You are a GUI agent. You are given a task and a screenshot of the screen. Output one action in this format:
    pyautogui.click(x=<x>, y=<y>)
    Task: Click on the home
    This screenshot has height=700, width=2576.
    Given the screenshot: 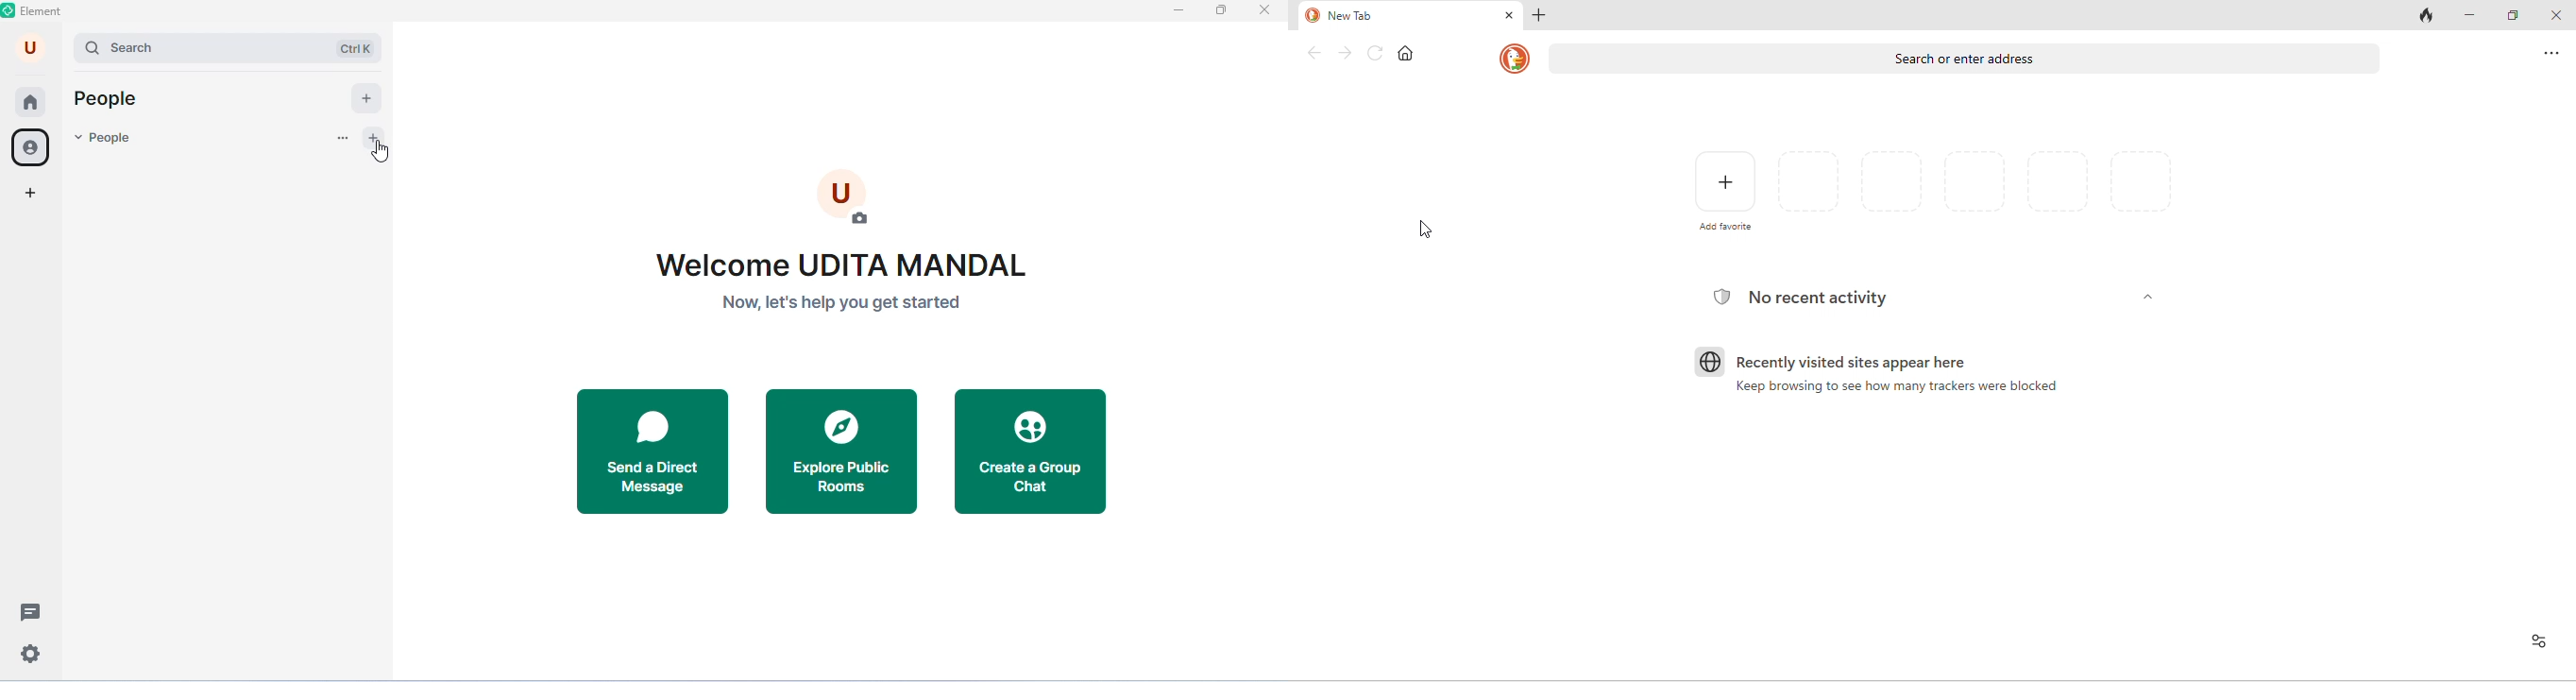 What is the action you would take?
    pyautogui.click(x=30, y=103)
    